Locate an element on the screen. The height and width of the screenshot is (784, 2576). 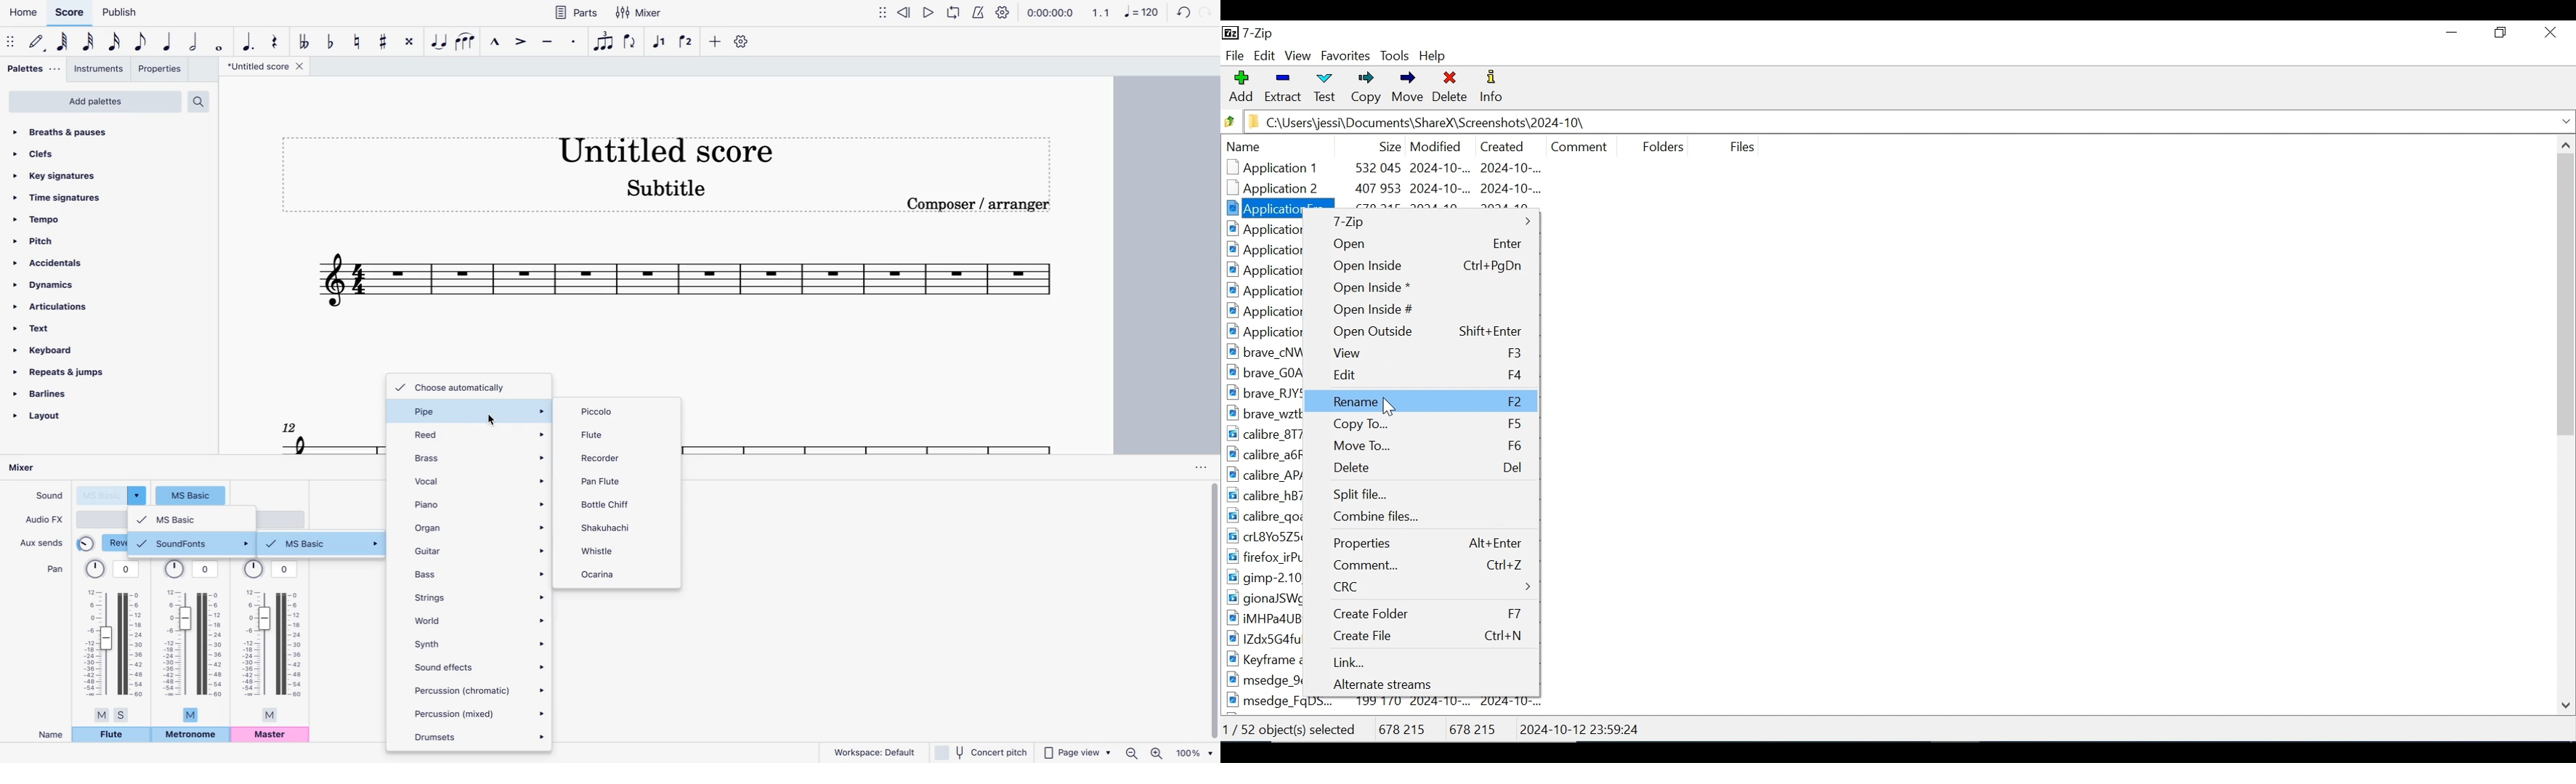
toggle double sharp is located at coordinates (412, 41).